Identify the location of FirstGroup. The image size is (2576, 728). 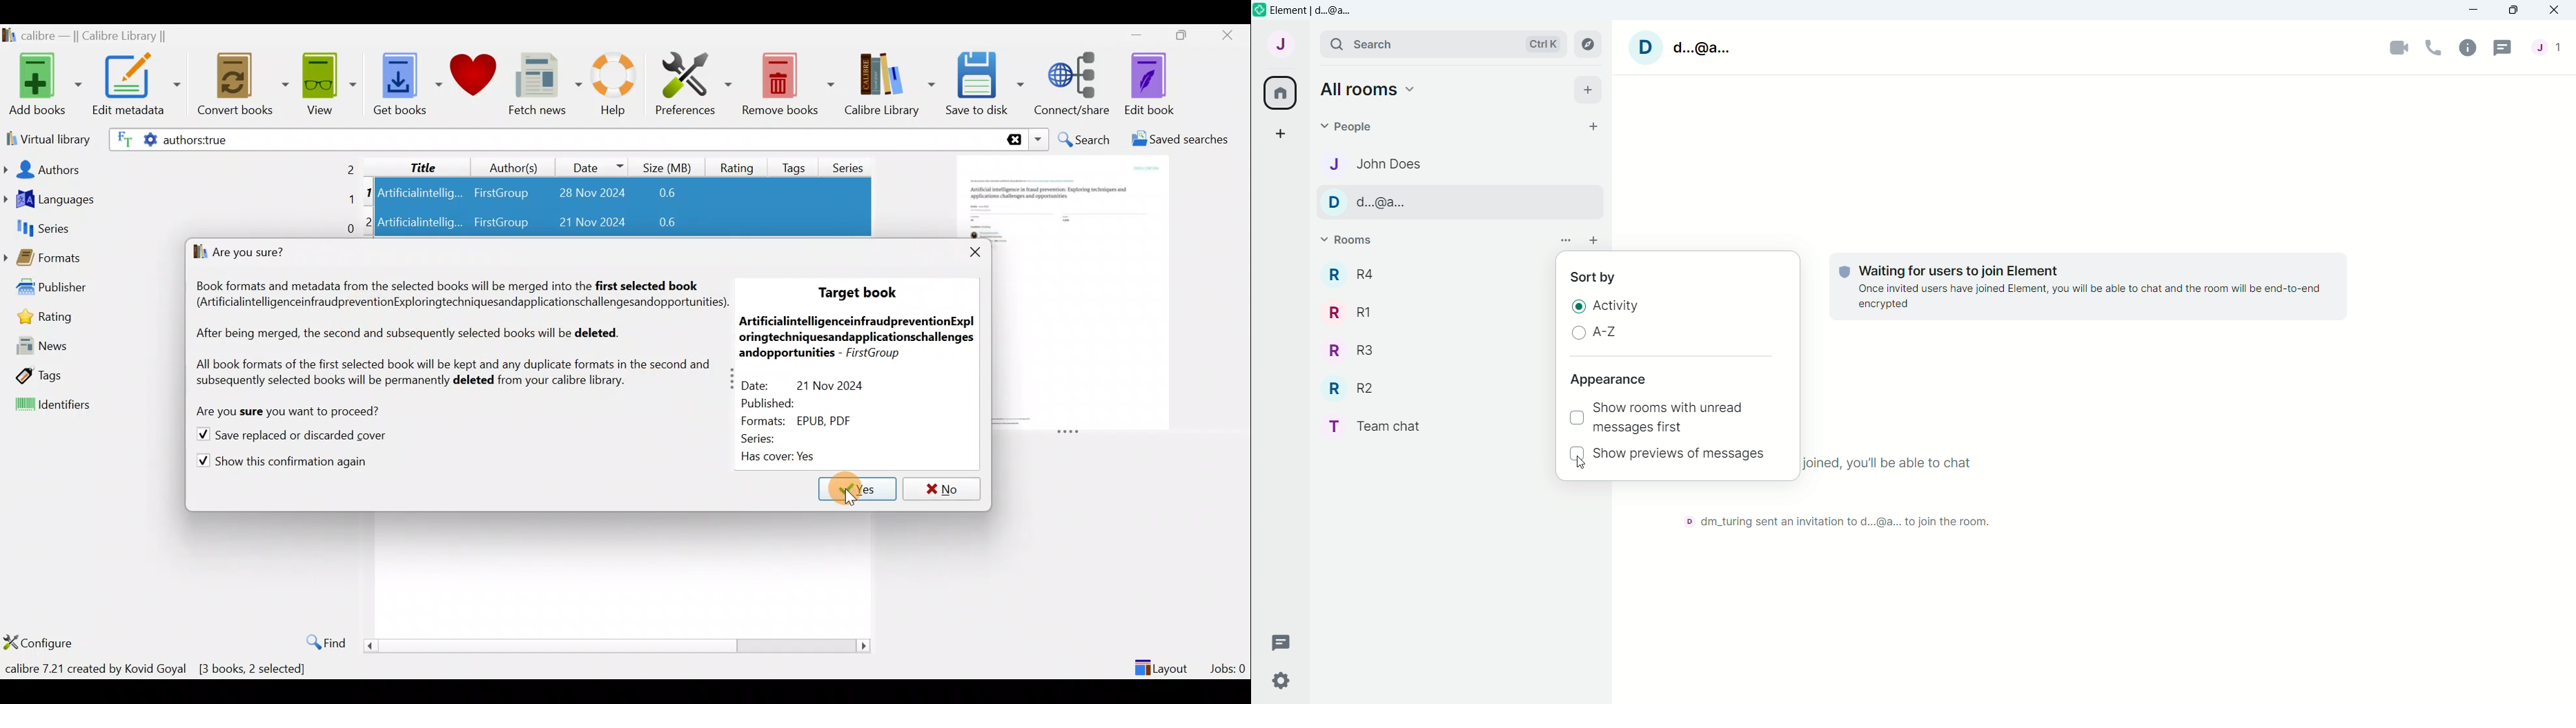
(501, 190).